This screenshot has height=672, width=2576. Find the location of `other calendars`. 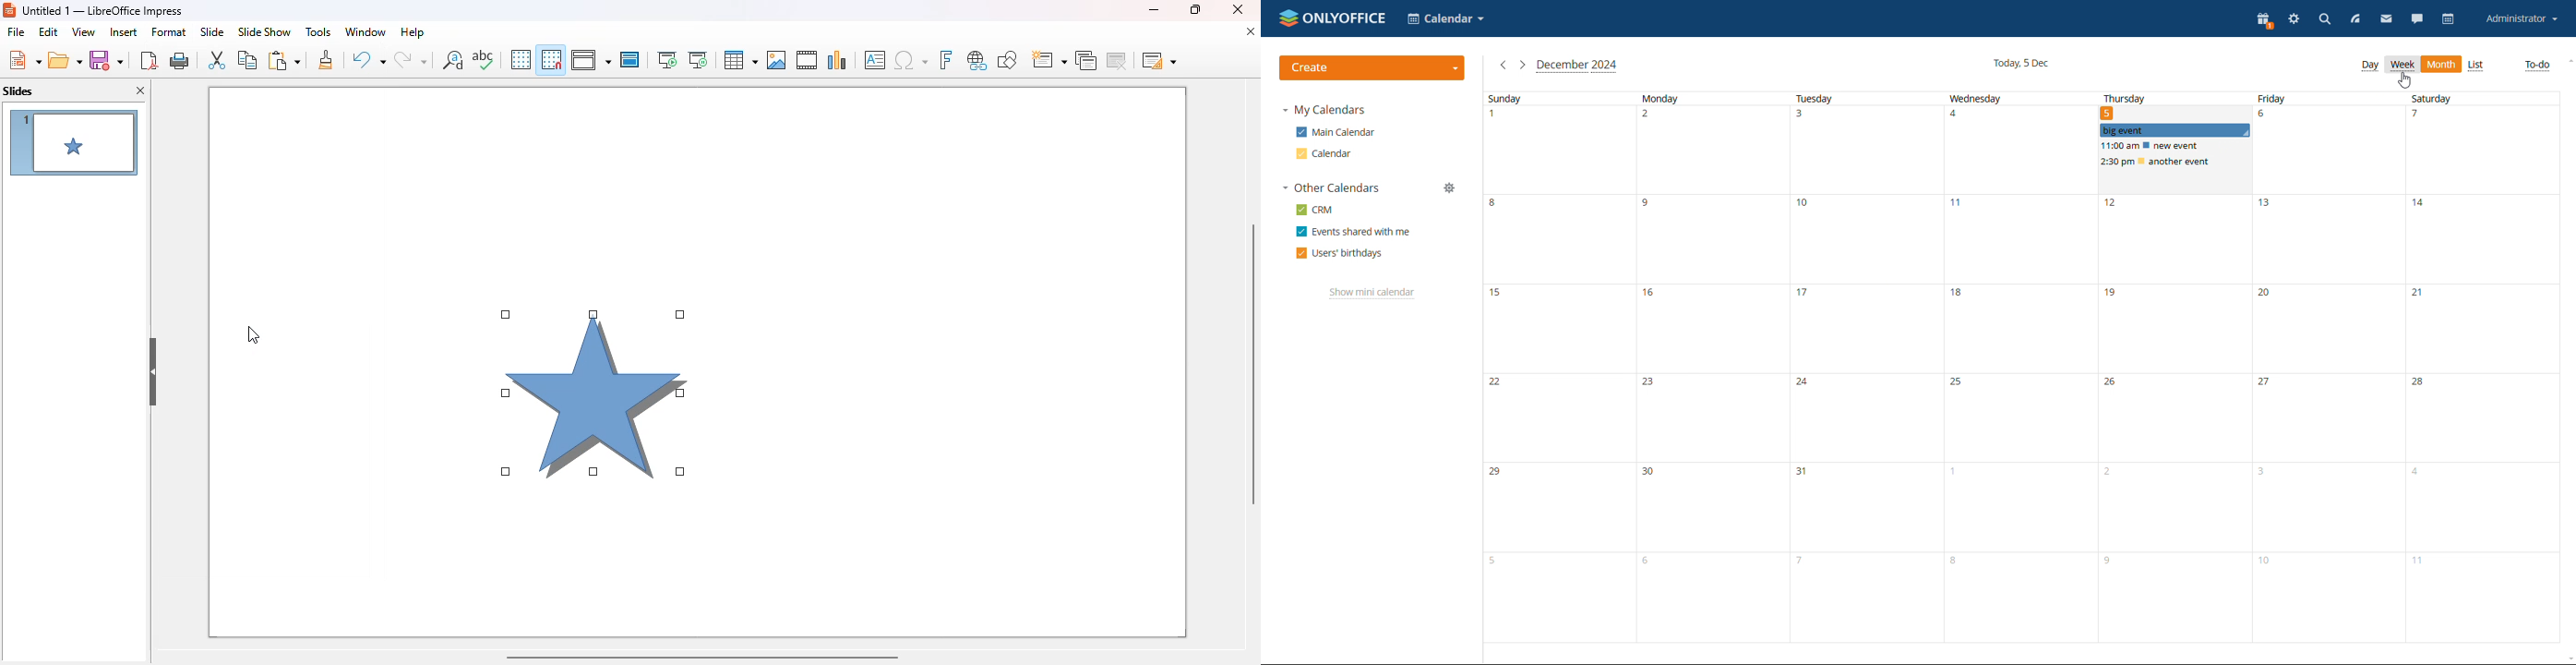

other calendars is located at coordinates (1331, 187).